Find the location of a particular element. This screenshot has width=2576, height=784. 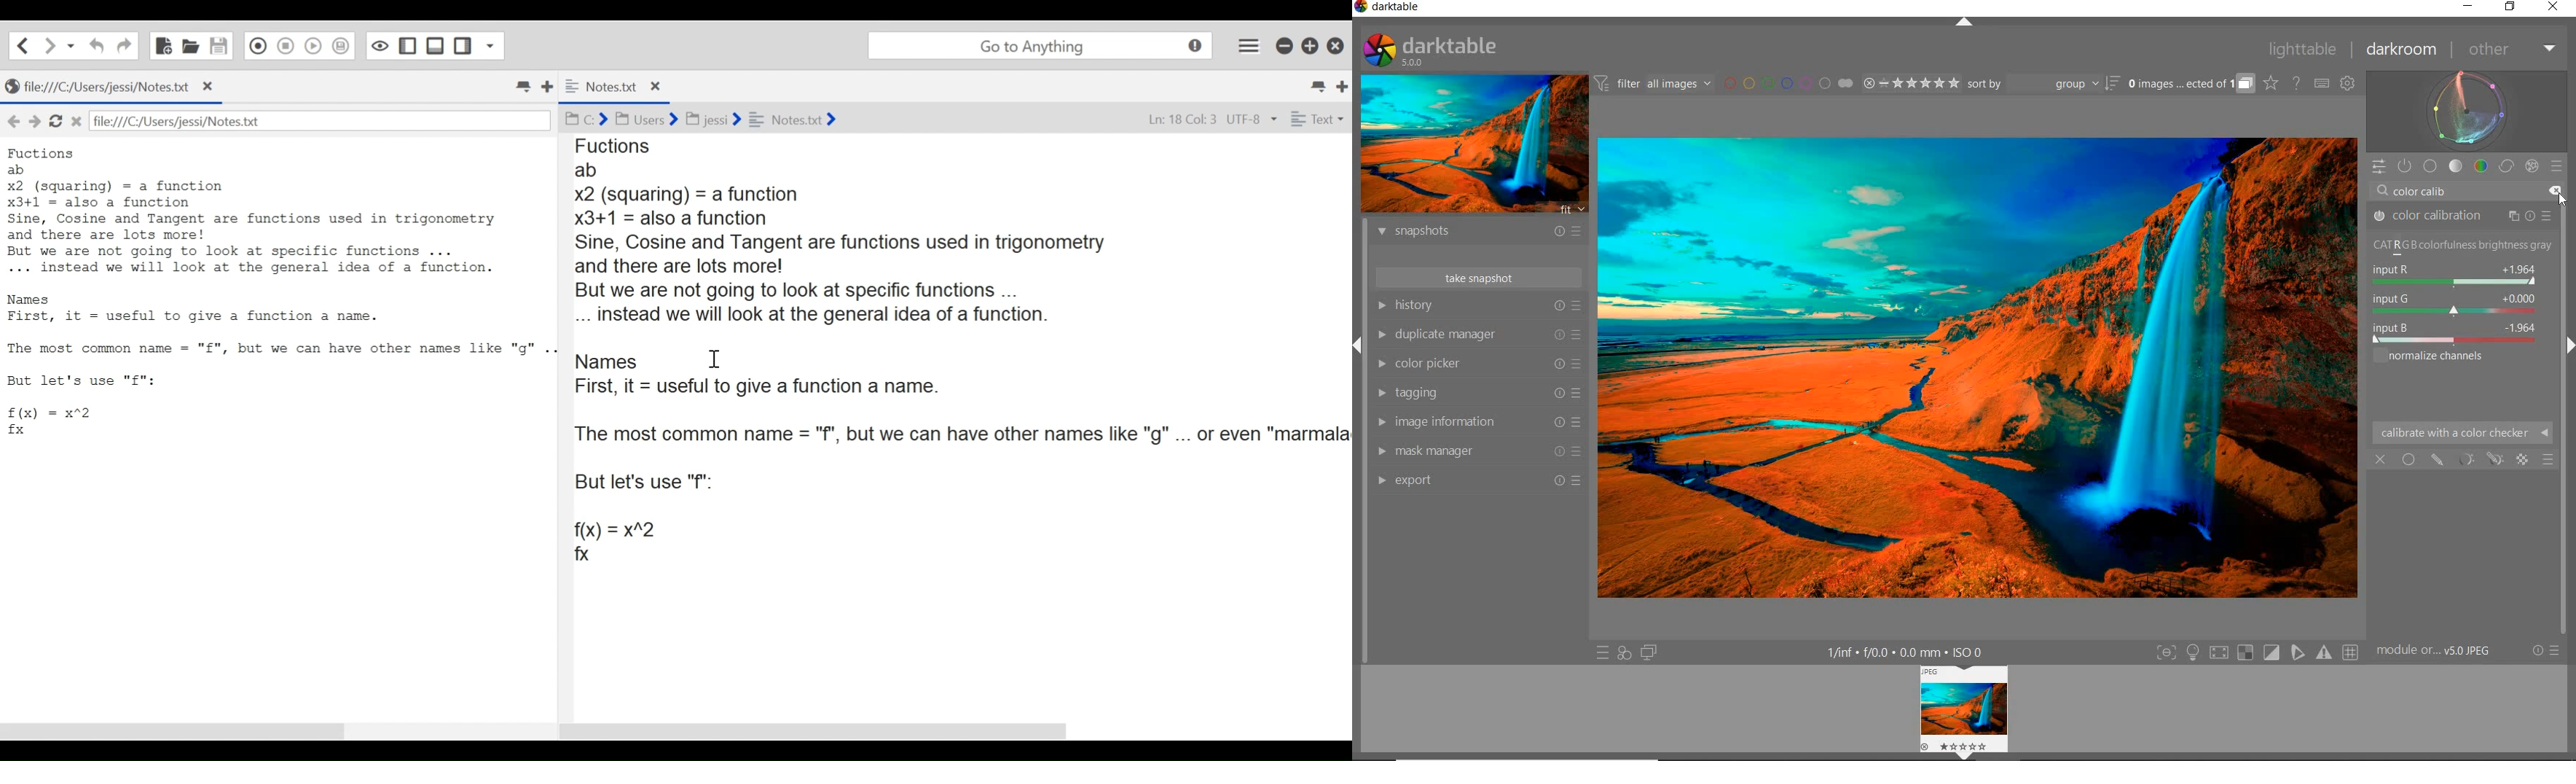

EXPAND/COLLAPSE is located at coordinates (1966, 25).